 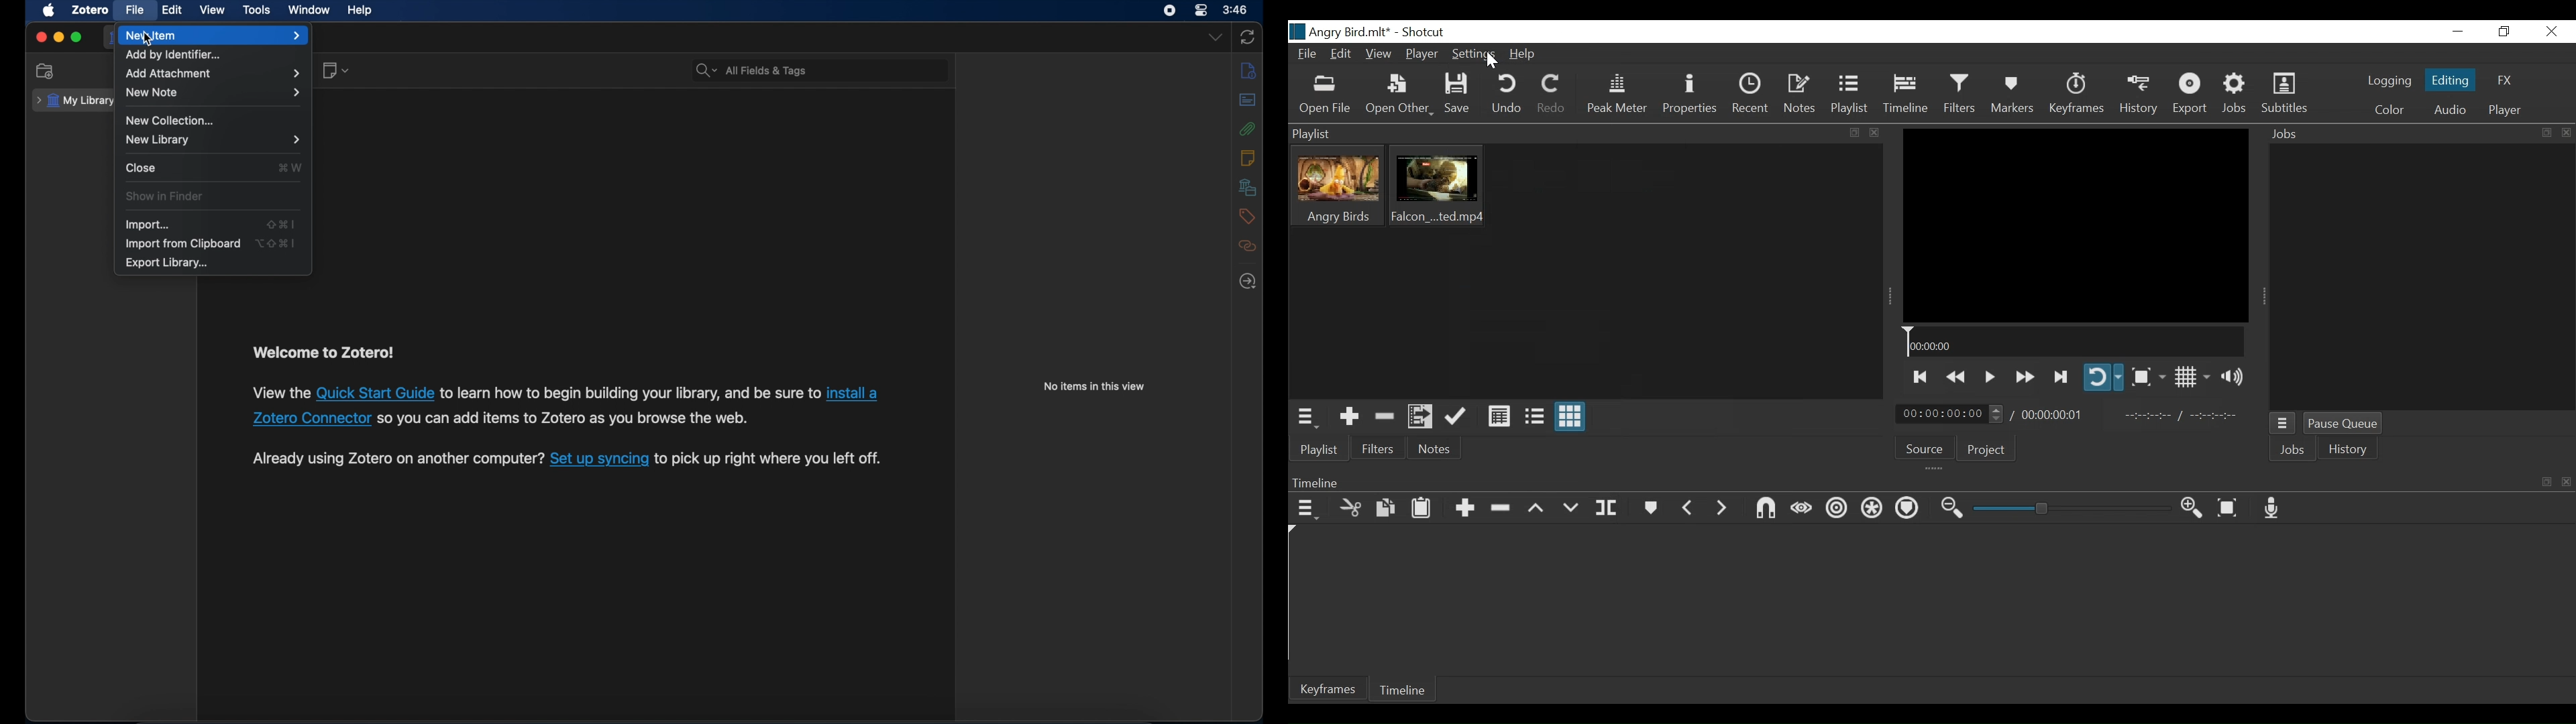 I want to click on Split at playhead, so click(x=1607, y=510).